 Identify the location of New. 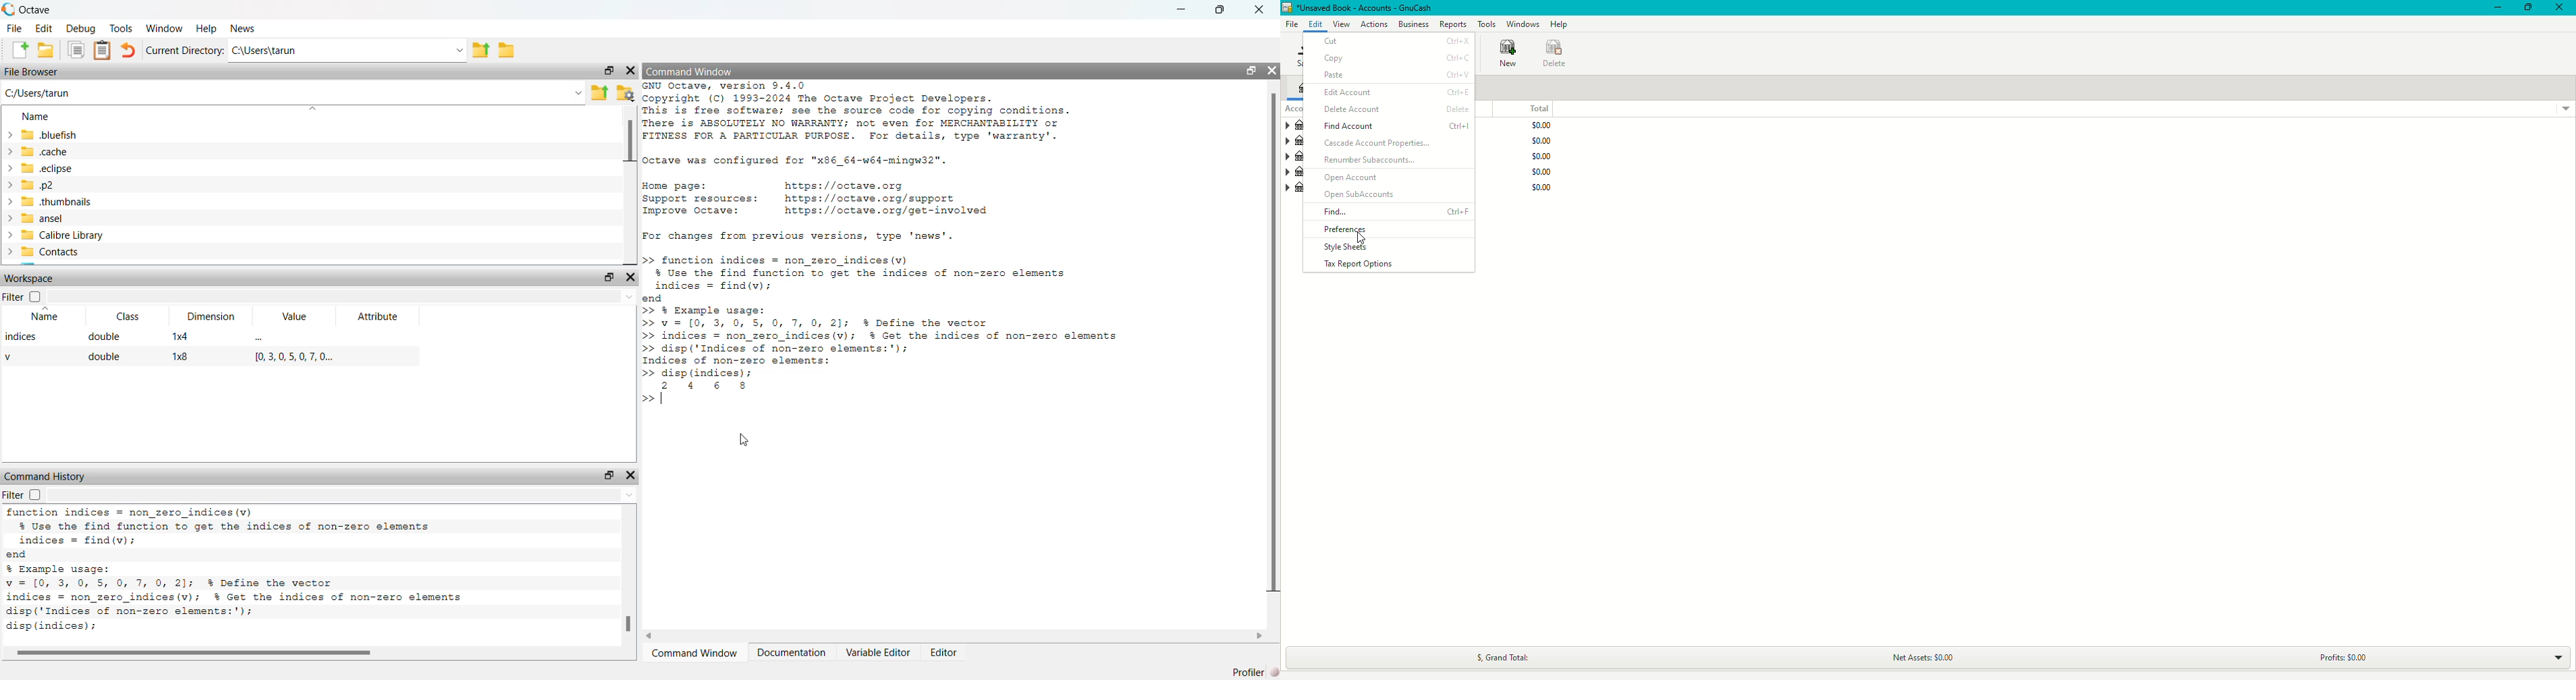
(1506, 55).